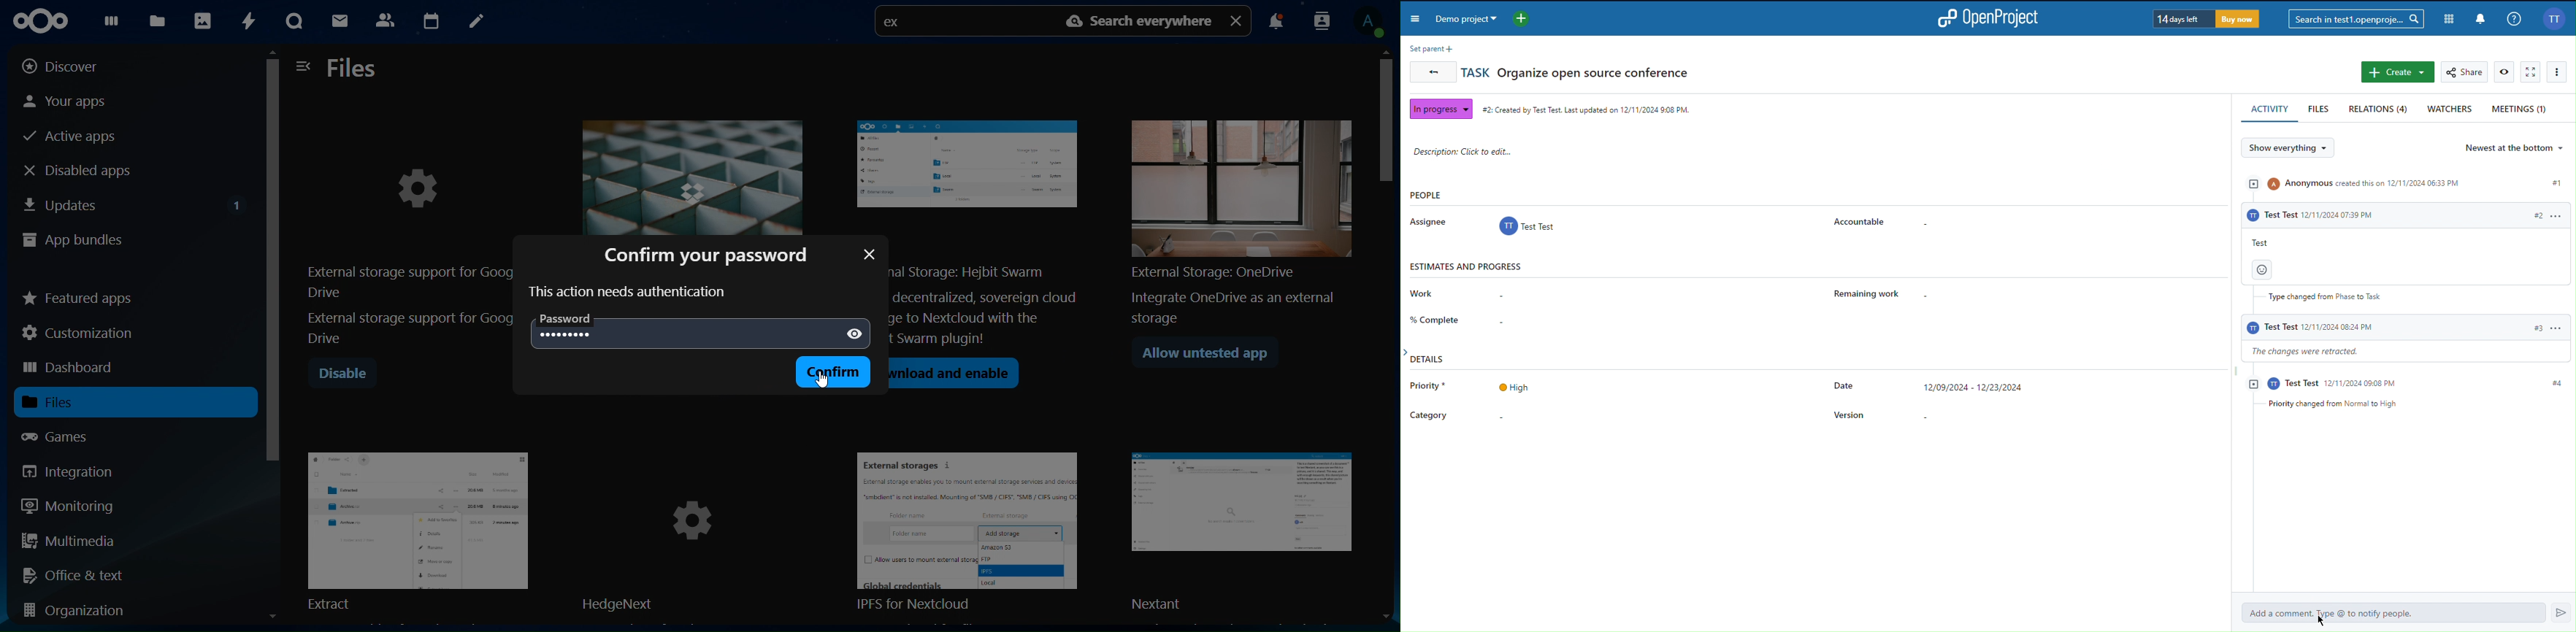 The image size is (2576, 644). Describe the element at coordinates (2514, 18) in the screenshot. I see `Info` at that location.